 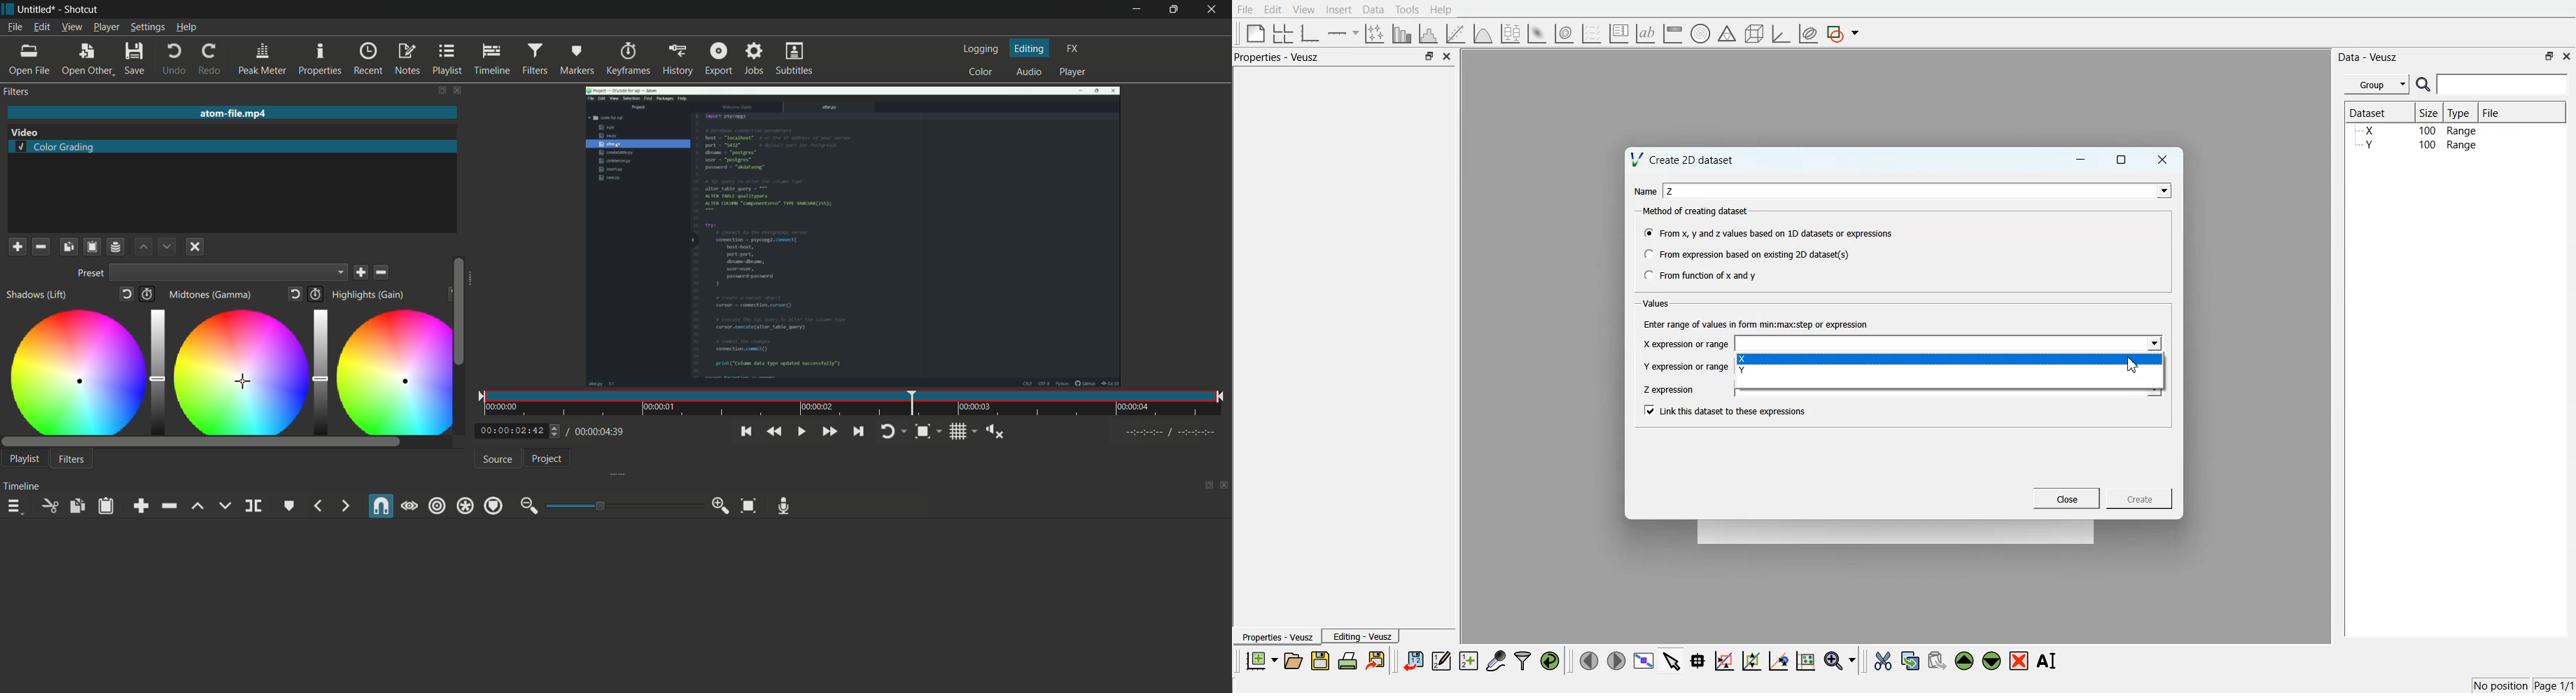 What do you see at coordinates (1770, 232) in the screenshot?
I see `|  (& Fromx, y and z values based on 1D datasets or expressions` at bounding box center [1770, 232].